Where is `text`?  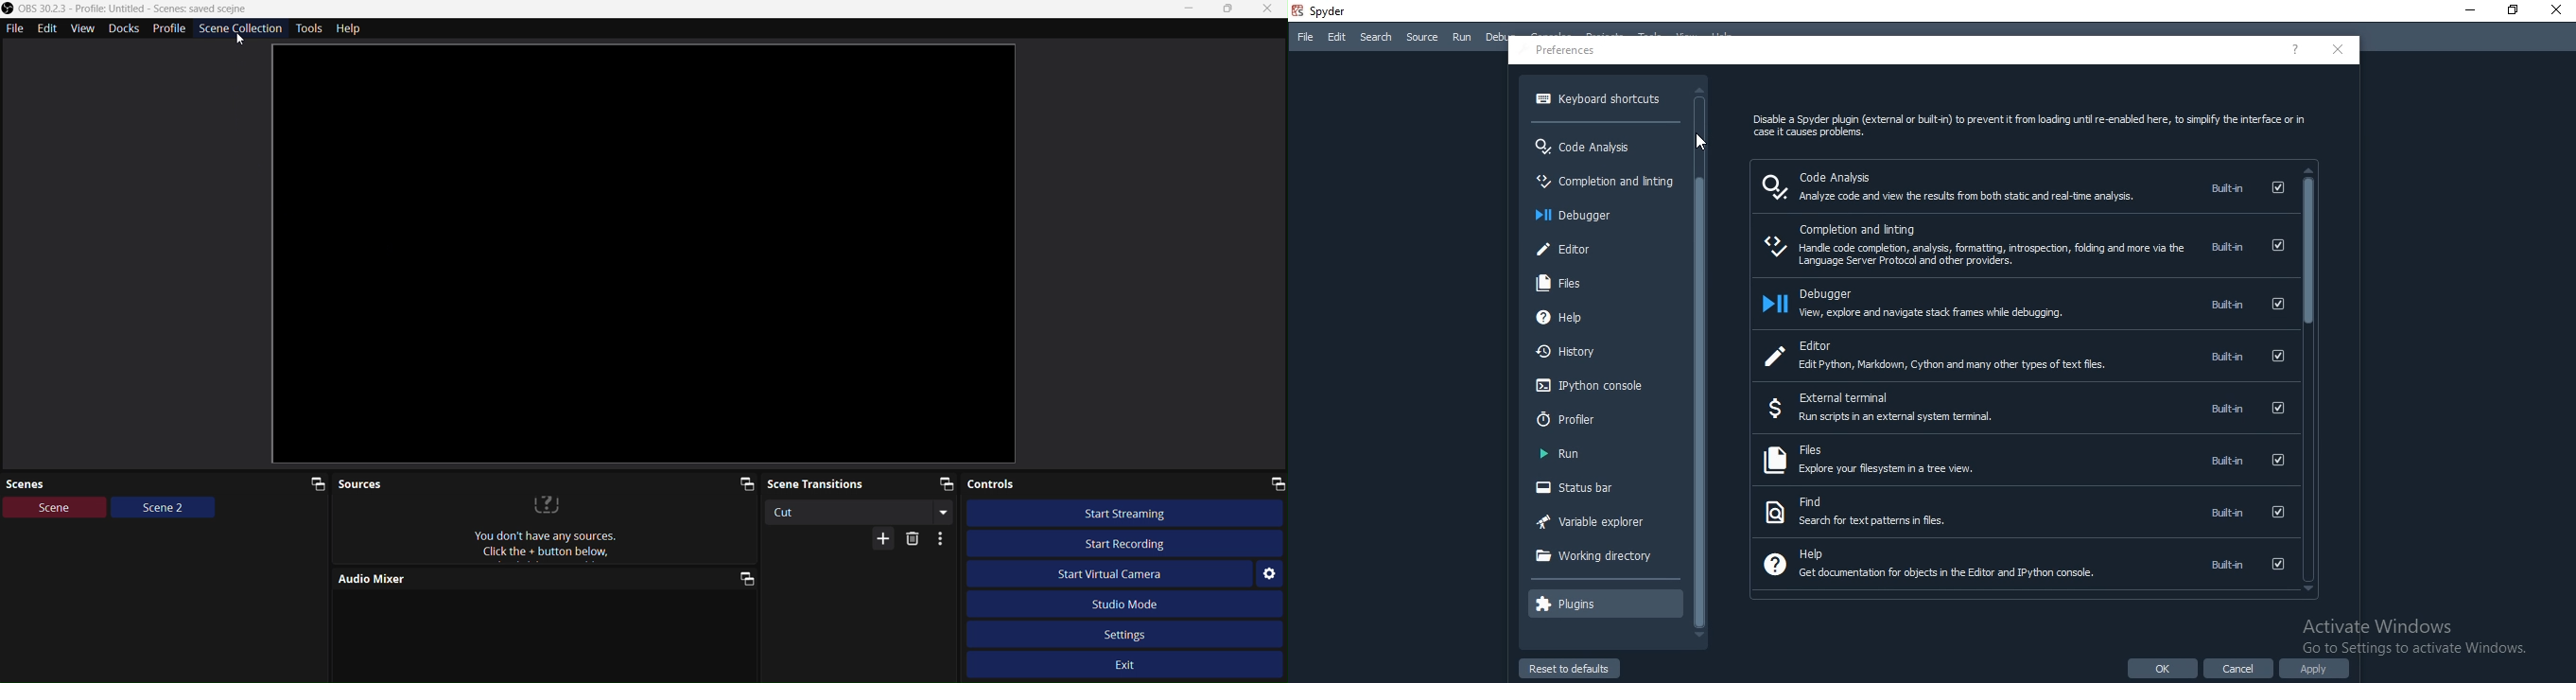 text is located at coordinates (551, 532).